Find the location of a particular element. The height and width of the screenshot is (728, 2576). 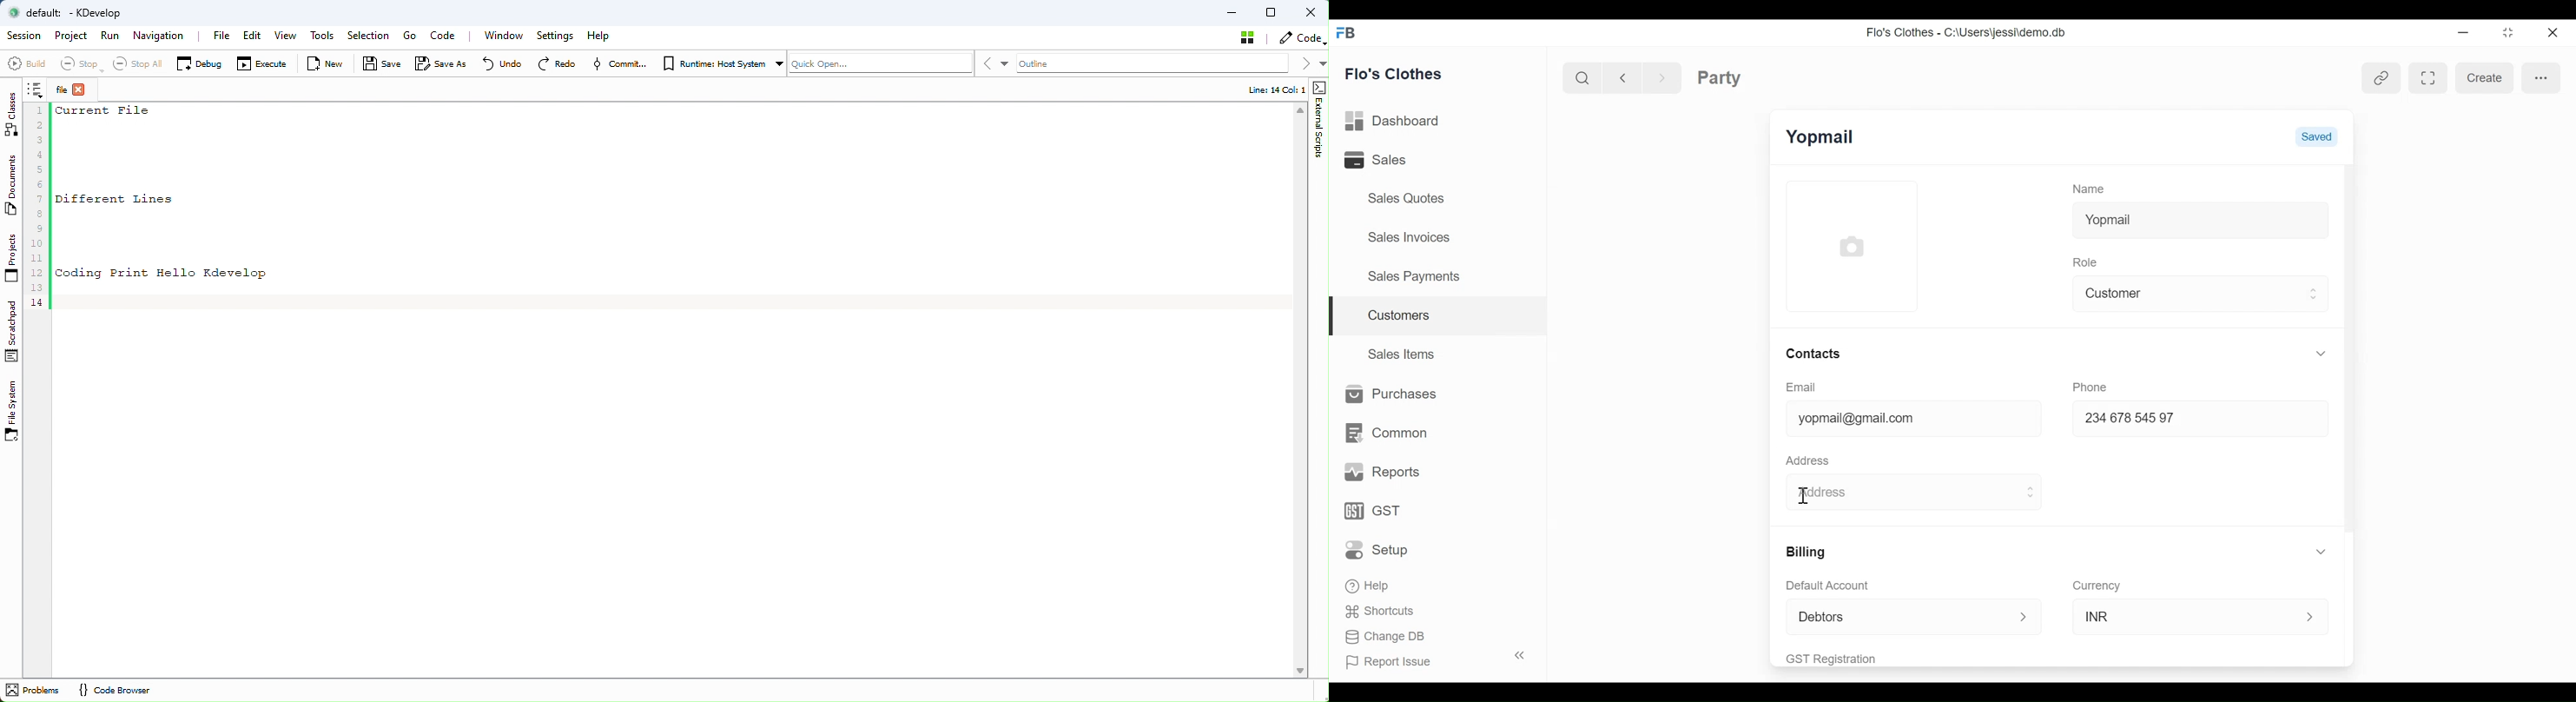

minimize is located at coordinates (2462, 32).